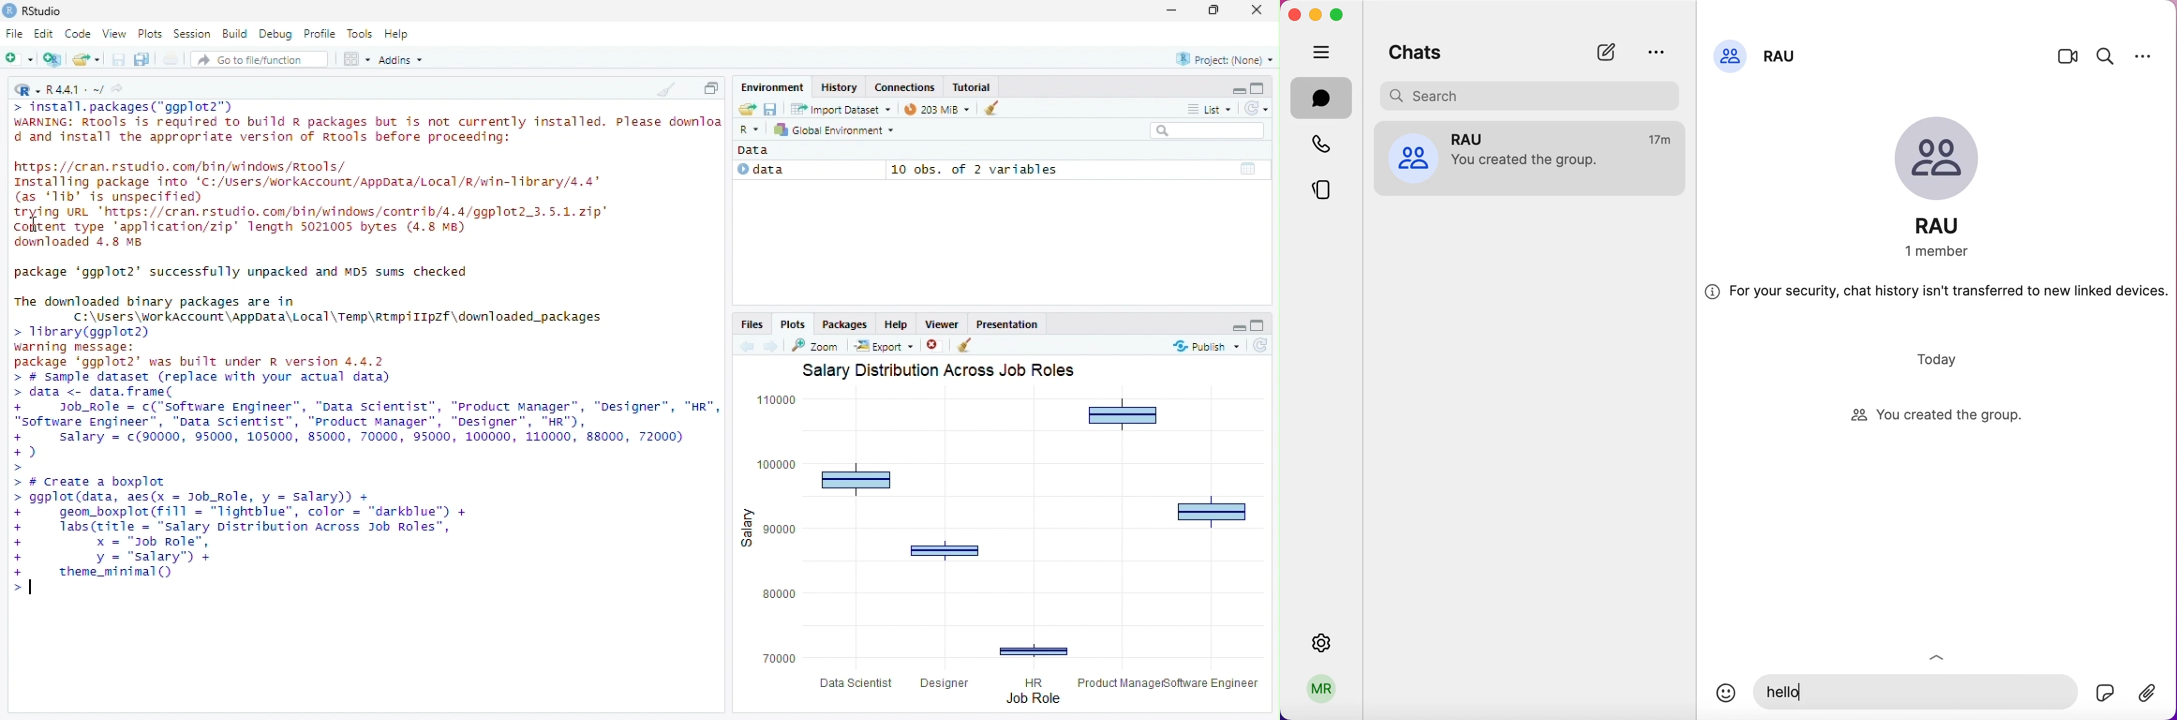 Image resolution: width=2184 pixels, height=728 pixels. Describe the element at coordinates (361, 34) in the screenshot. I see `Tools` at that location.